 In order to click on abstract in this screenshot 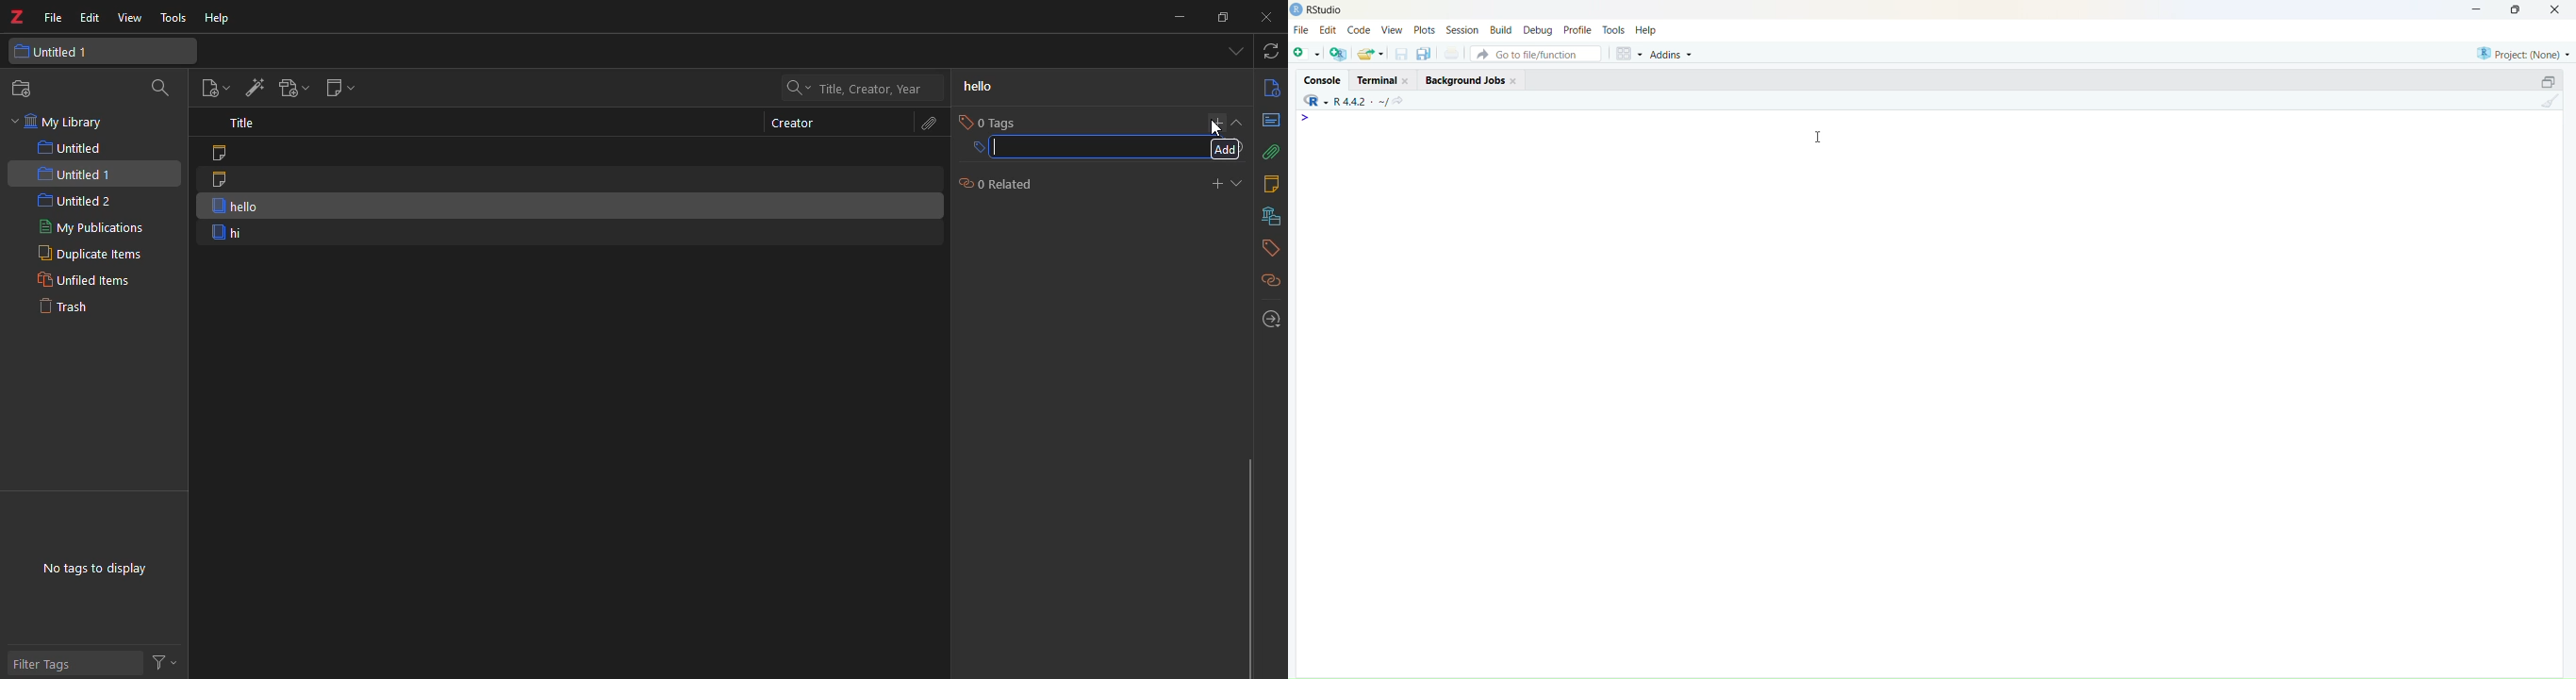, I will do `click(1270, 122)`.